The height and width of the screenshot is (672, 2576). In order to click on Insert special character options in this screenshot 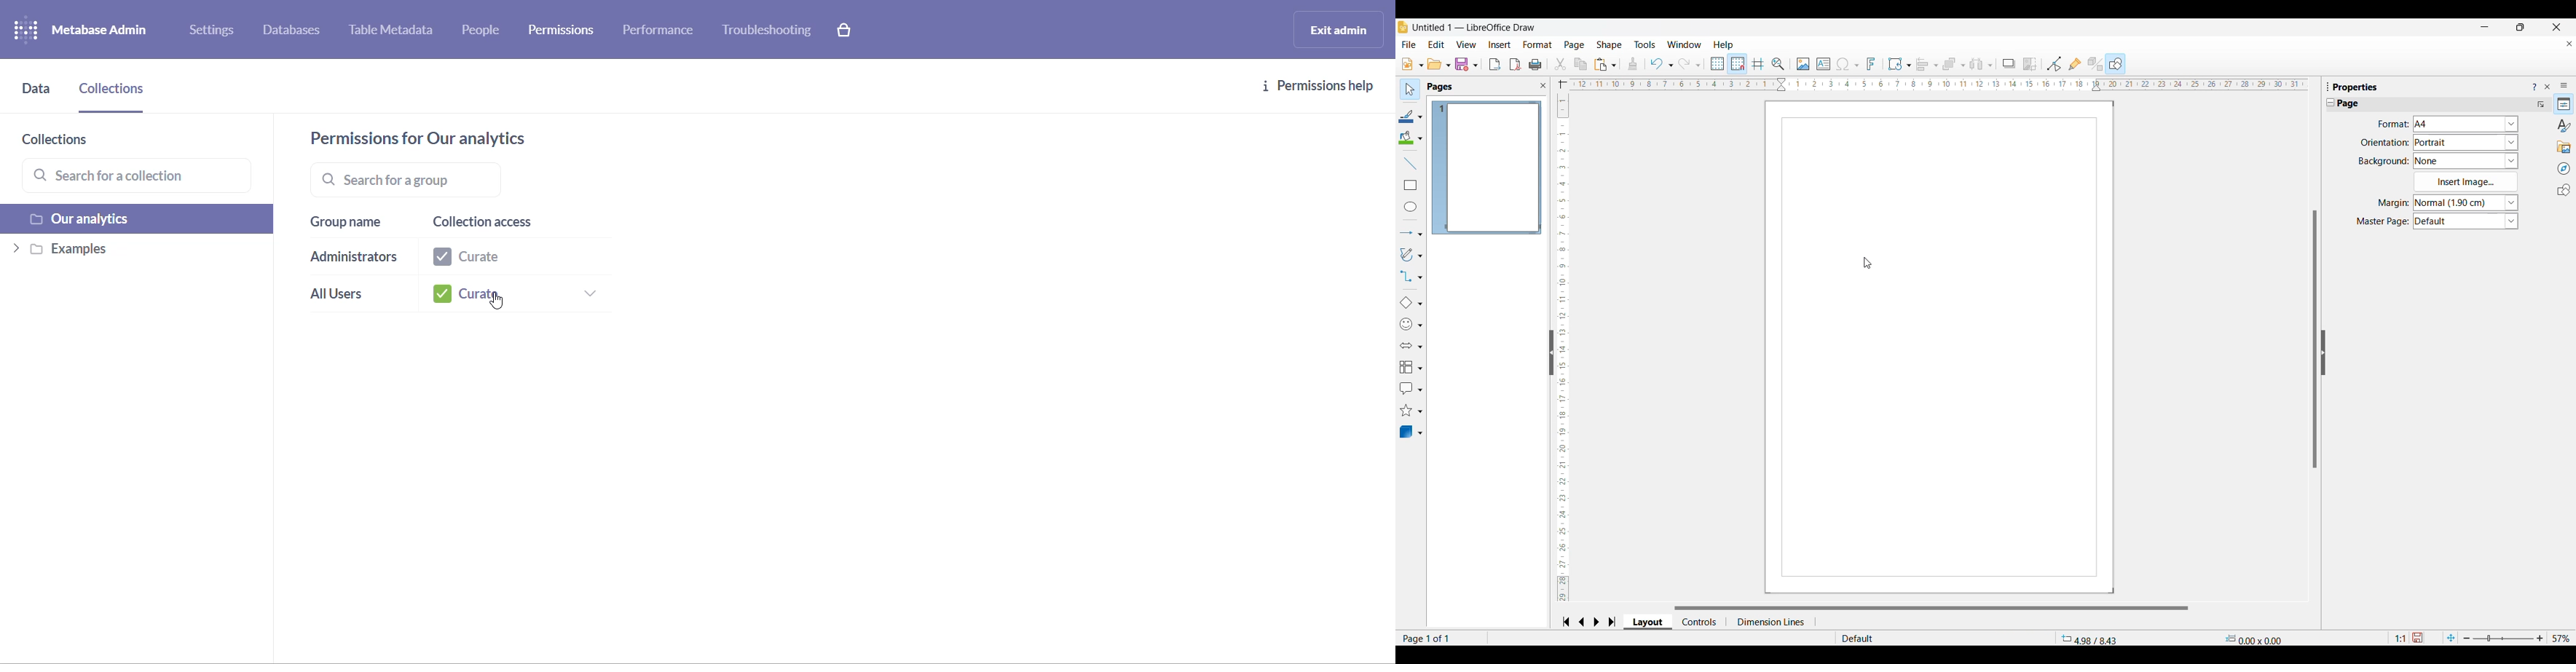, I will do `click(1847, 65)`.